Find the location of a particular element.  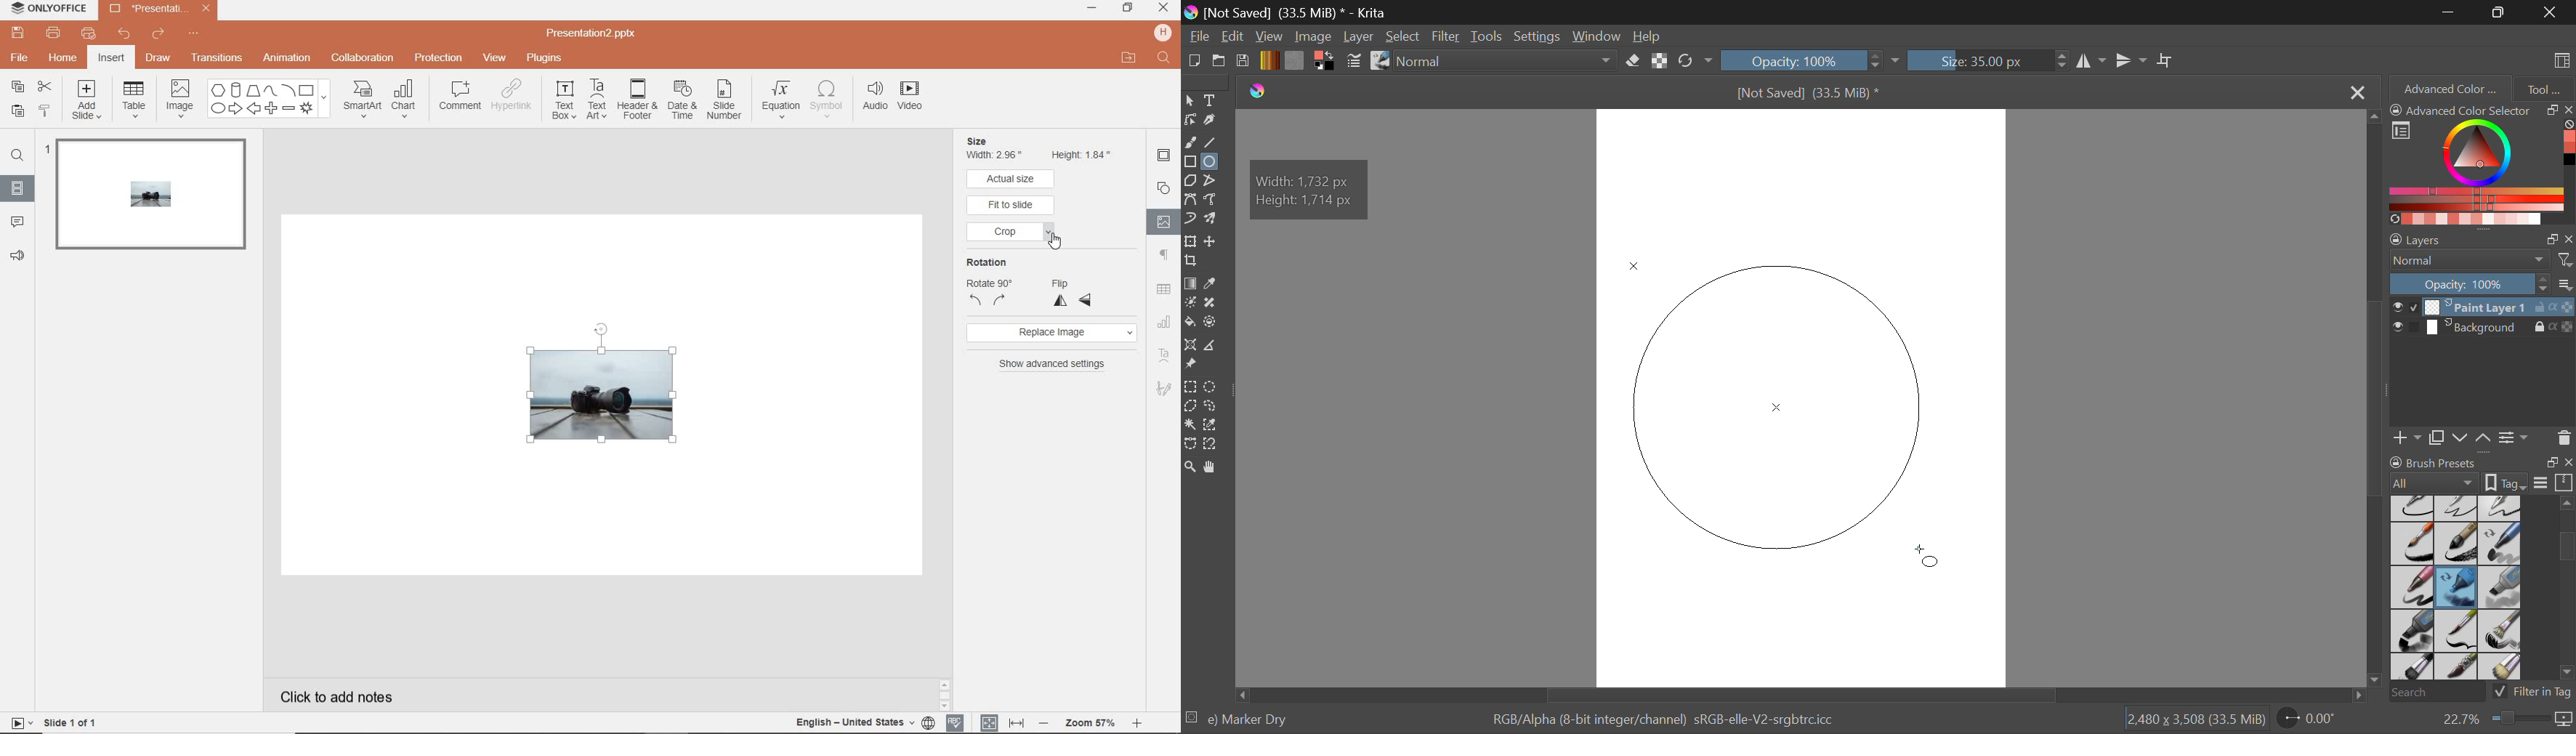

Preserve Alpha is located at coordinates (1659, 61).